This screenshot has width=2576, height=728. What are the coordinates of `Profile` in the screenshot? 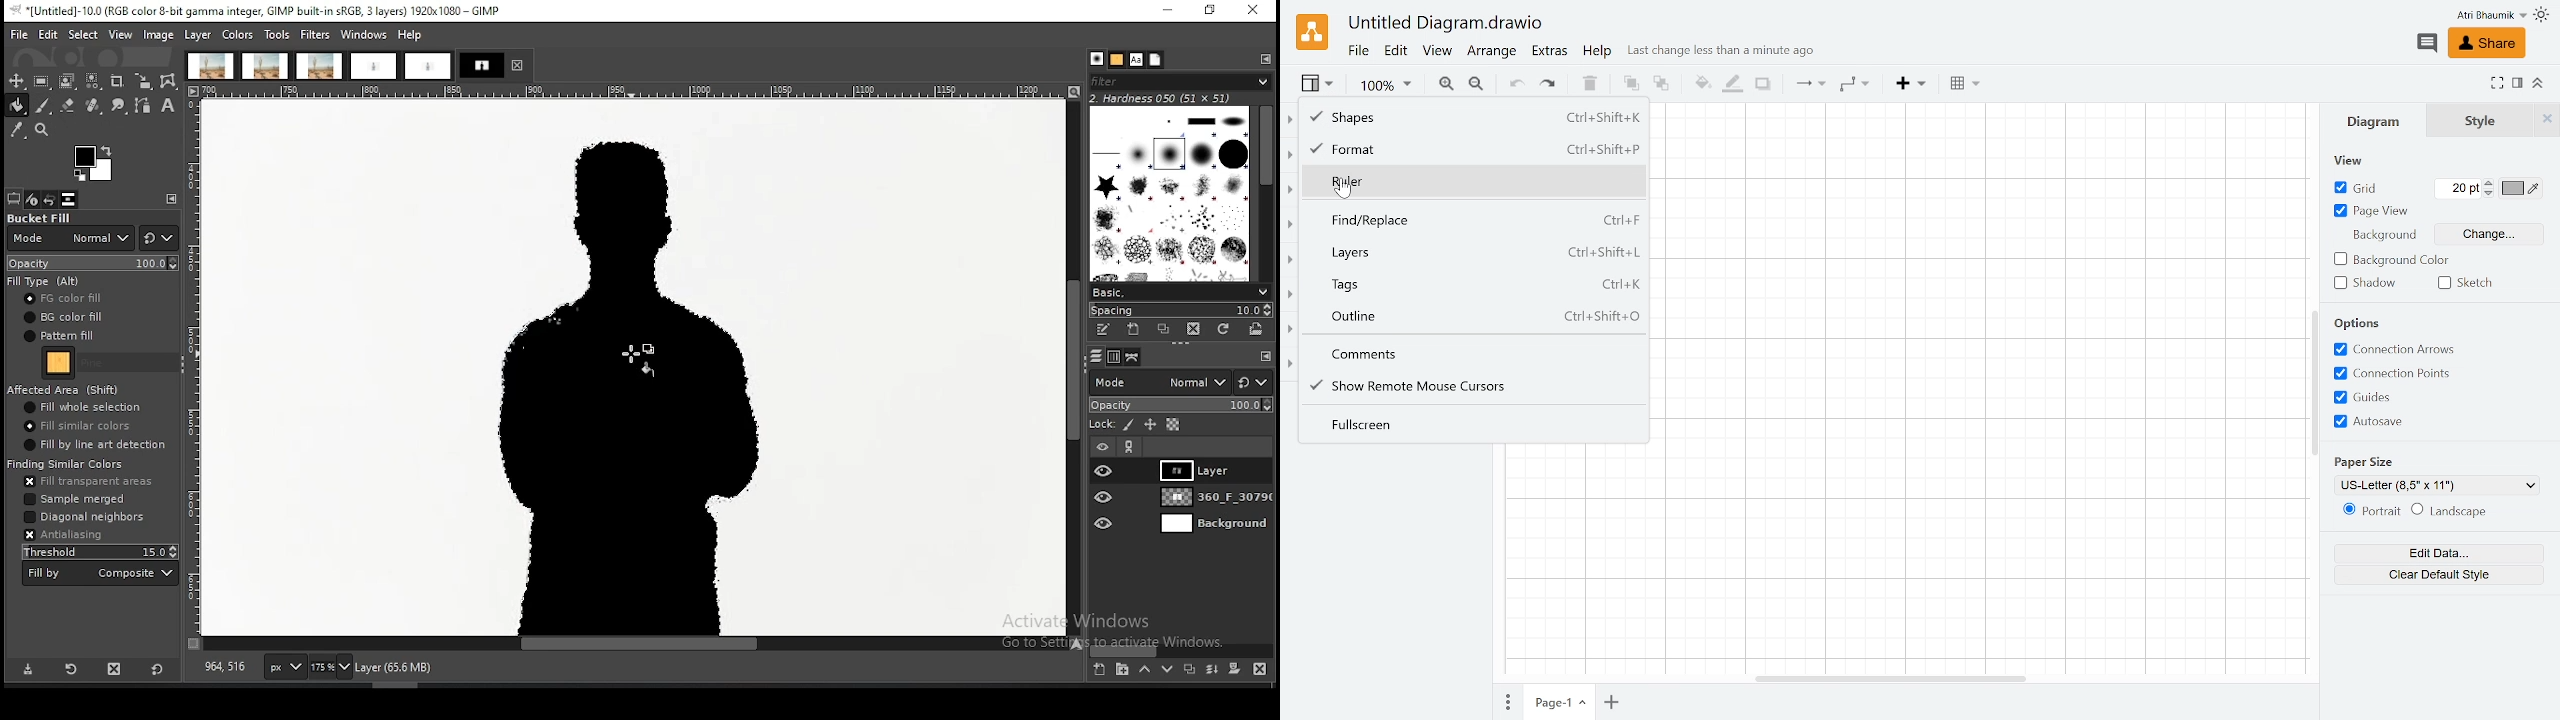 It's located at (2488, 15).